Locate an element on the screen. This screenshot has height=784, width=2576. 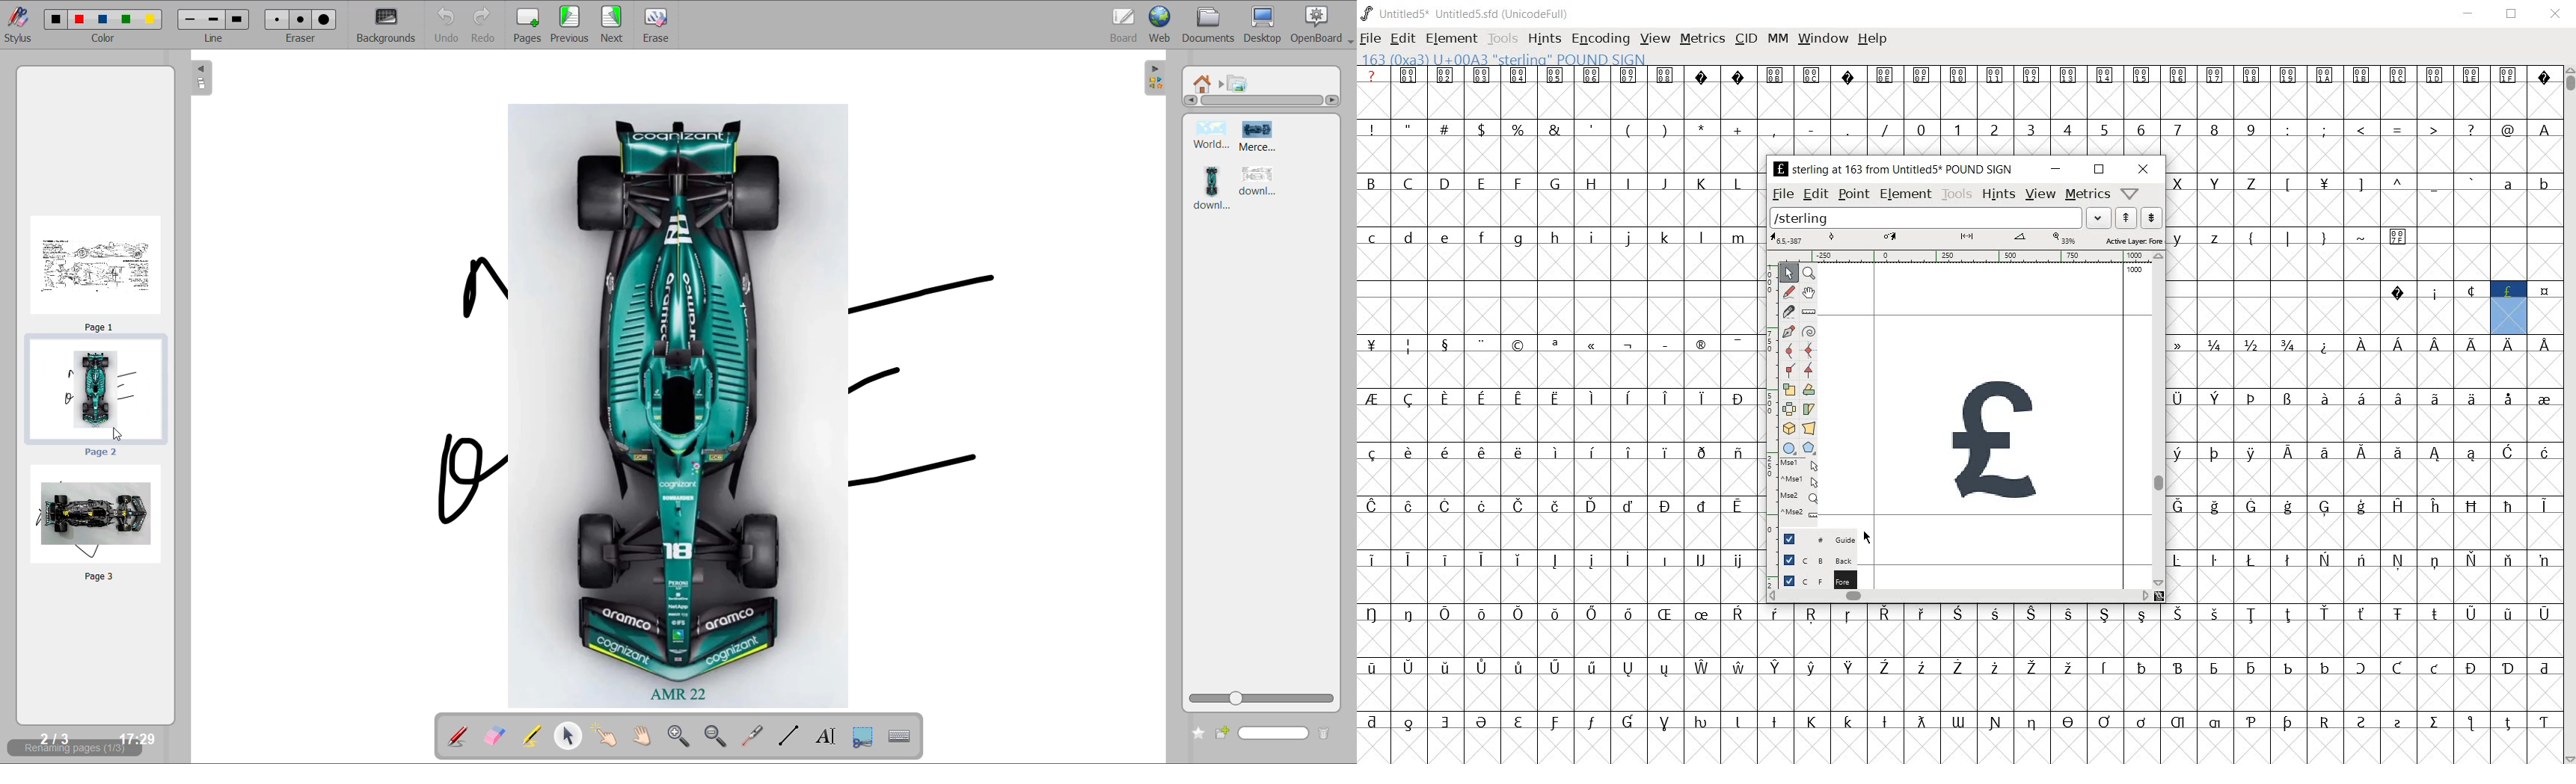
Symbol is located at coordinates (1592, 613).